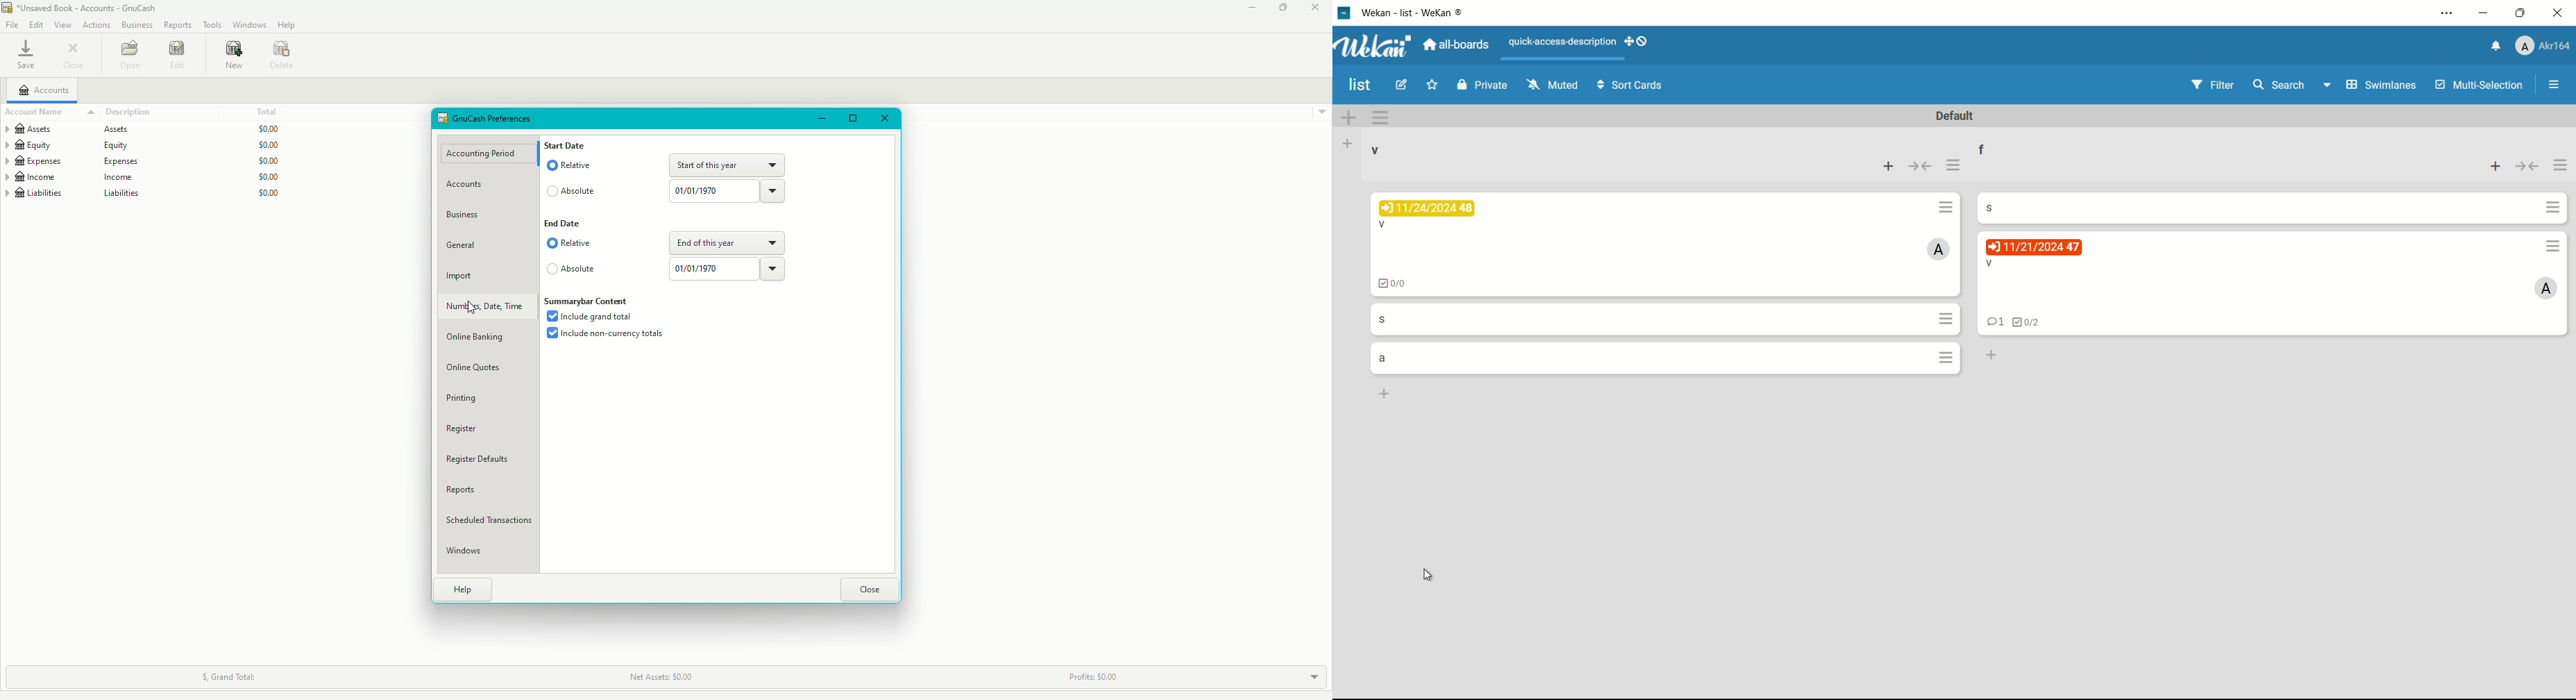 This screenshot has height=700, width=2576. I want to click on Start of this year, so click(727, 165).